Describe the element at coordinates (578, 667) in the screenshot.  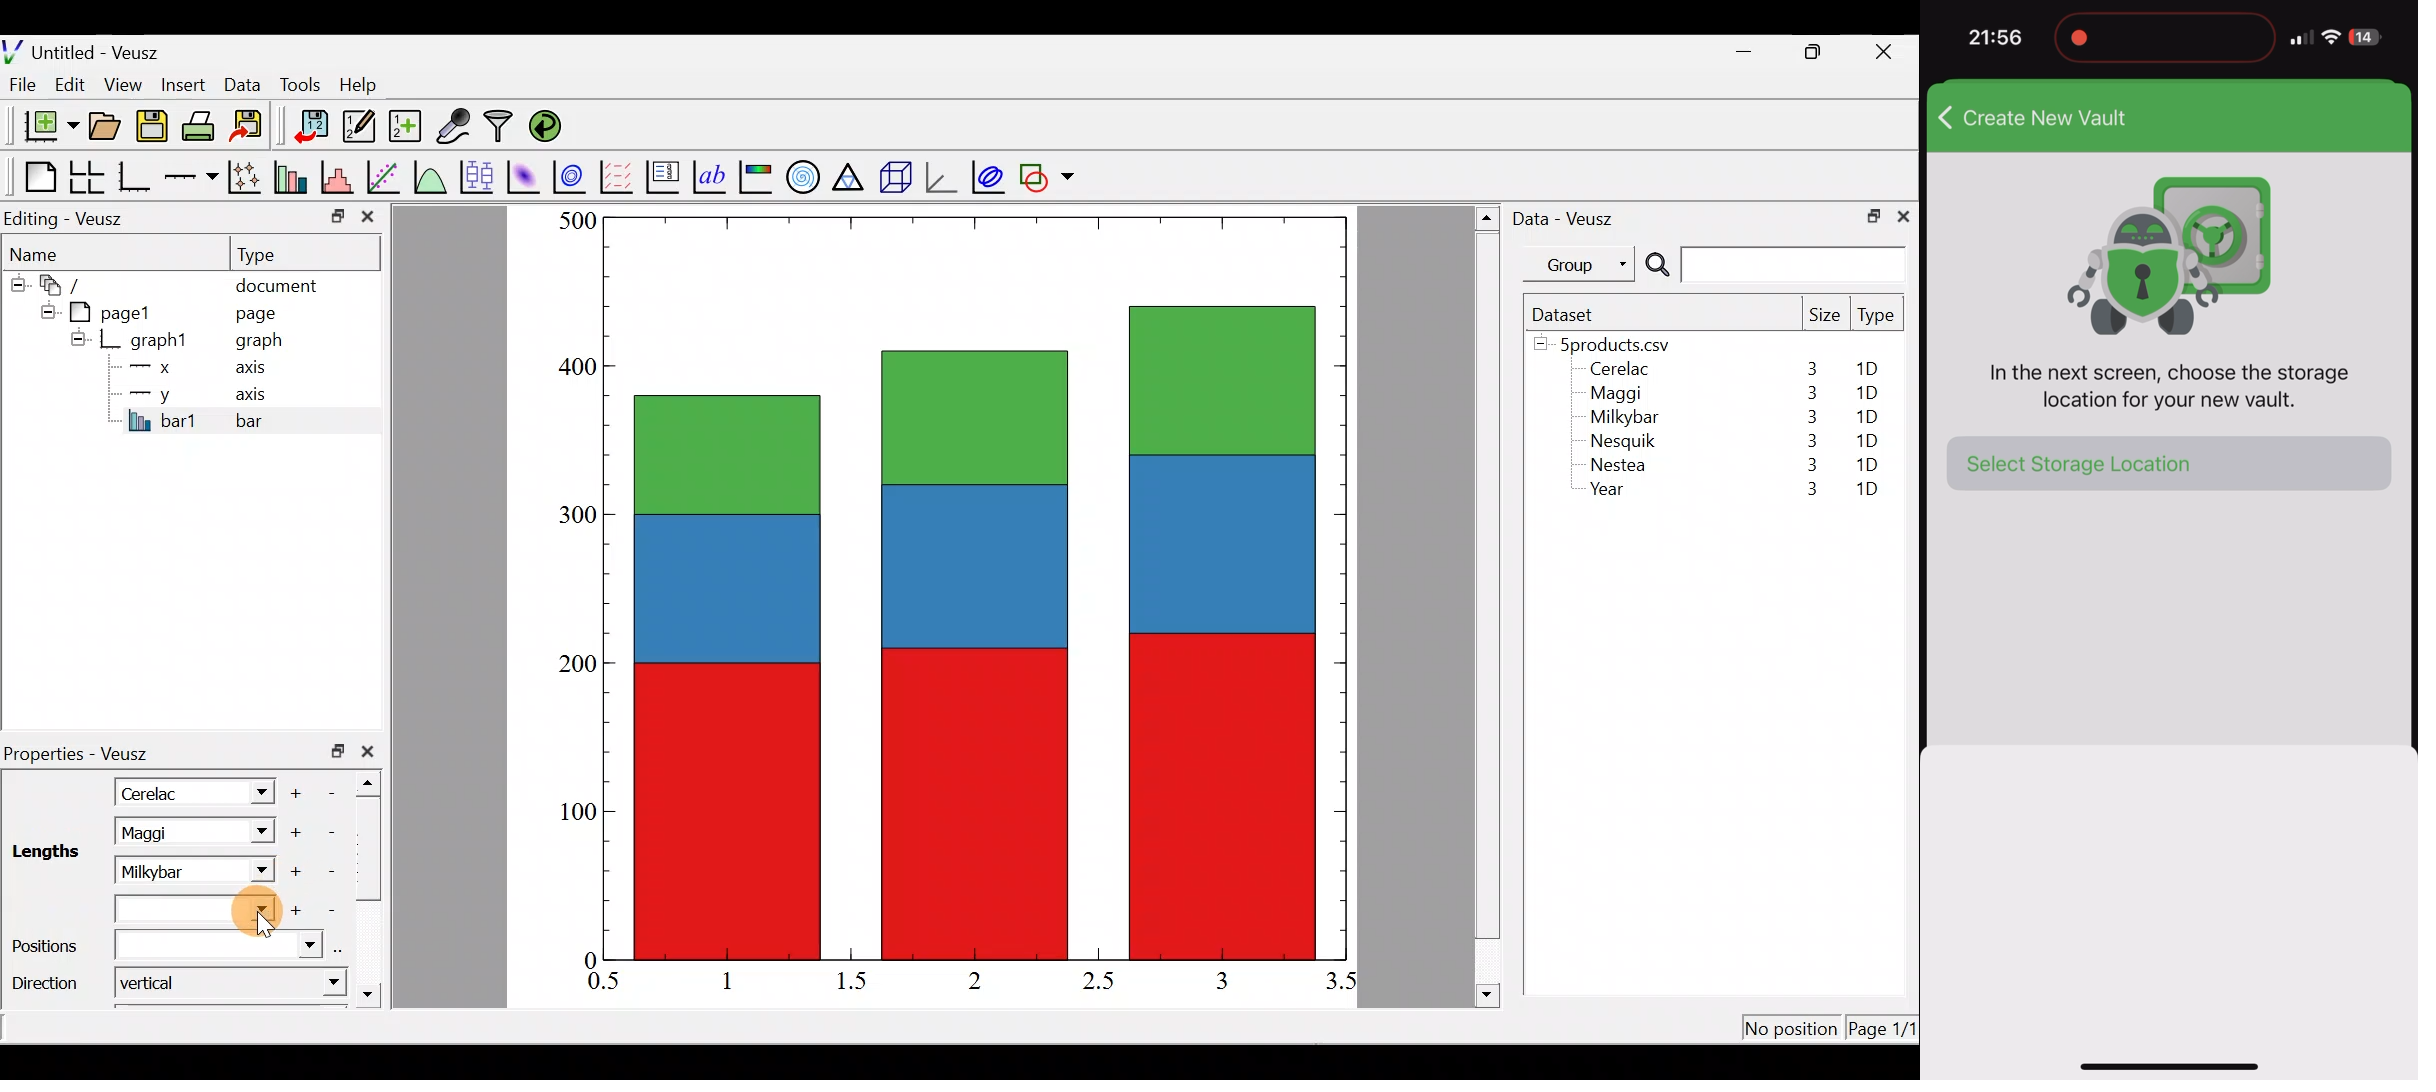
I see `200` at that location.